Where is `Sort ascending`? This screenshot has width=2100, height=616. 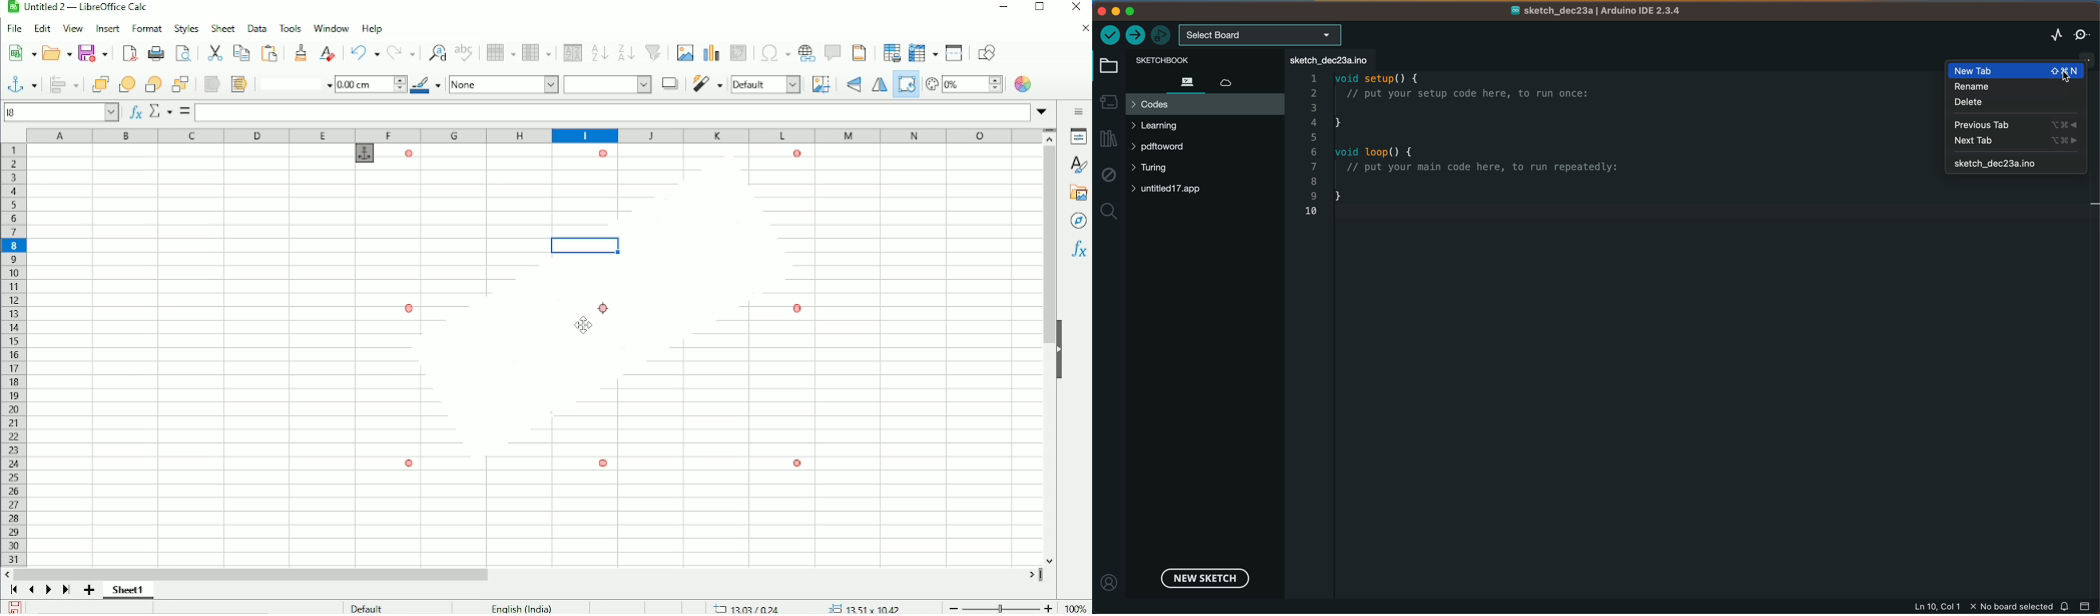
Sort ascending is located at coordinates (599, 53).